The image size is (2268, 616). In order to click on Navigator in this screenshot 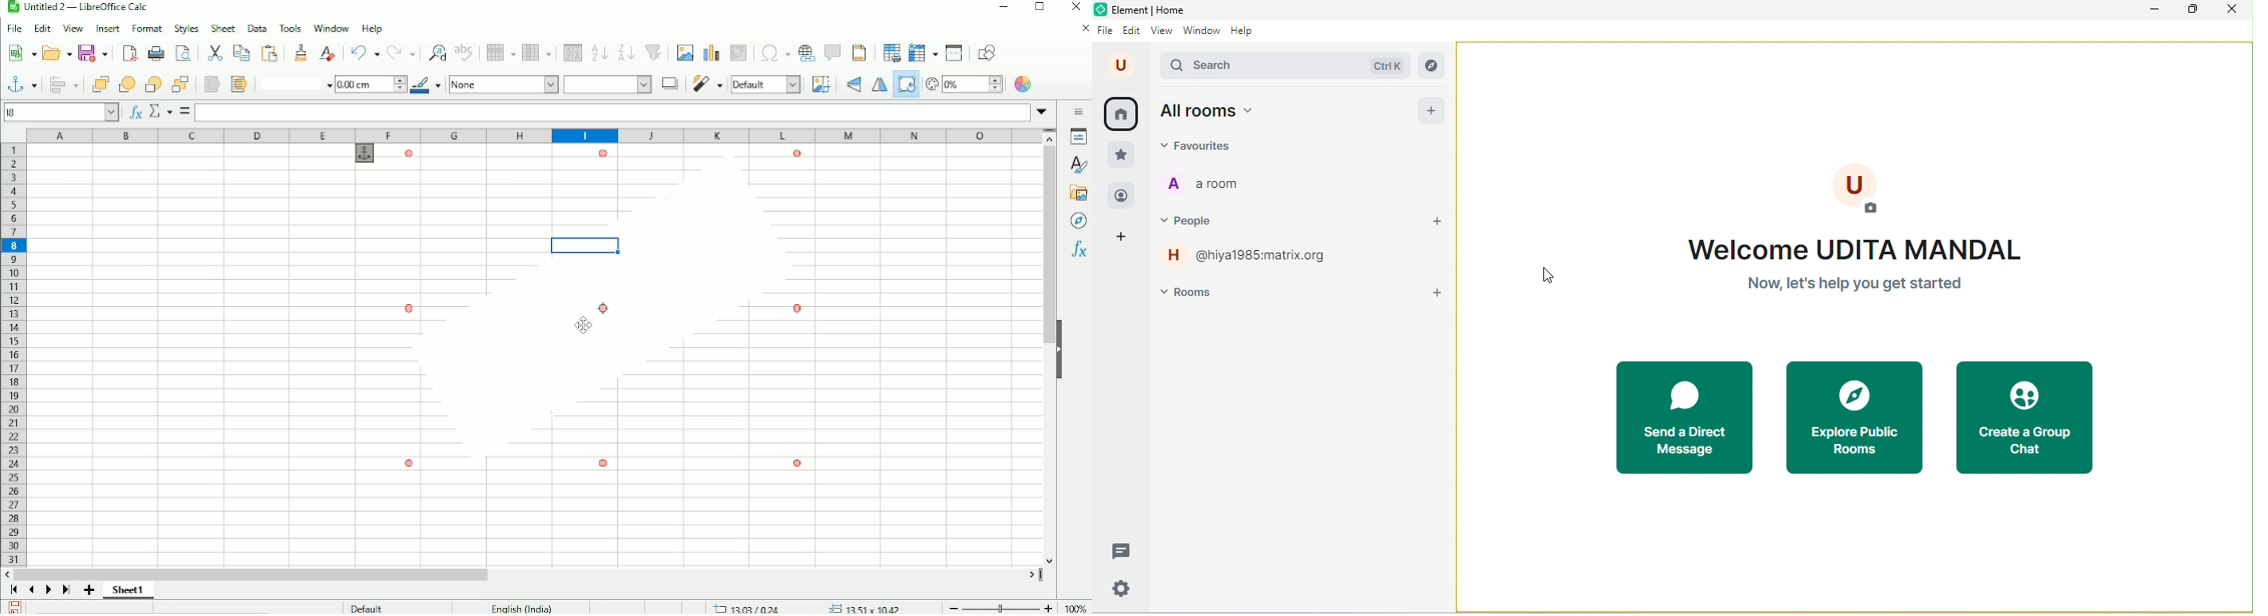, I will do `click(1079, 222)`.